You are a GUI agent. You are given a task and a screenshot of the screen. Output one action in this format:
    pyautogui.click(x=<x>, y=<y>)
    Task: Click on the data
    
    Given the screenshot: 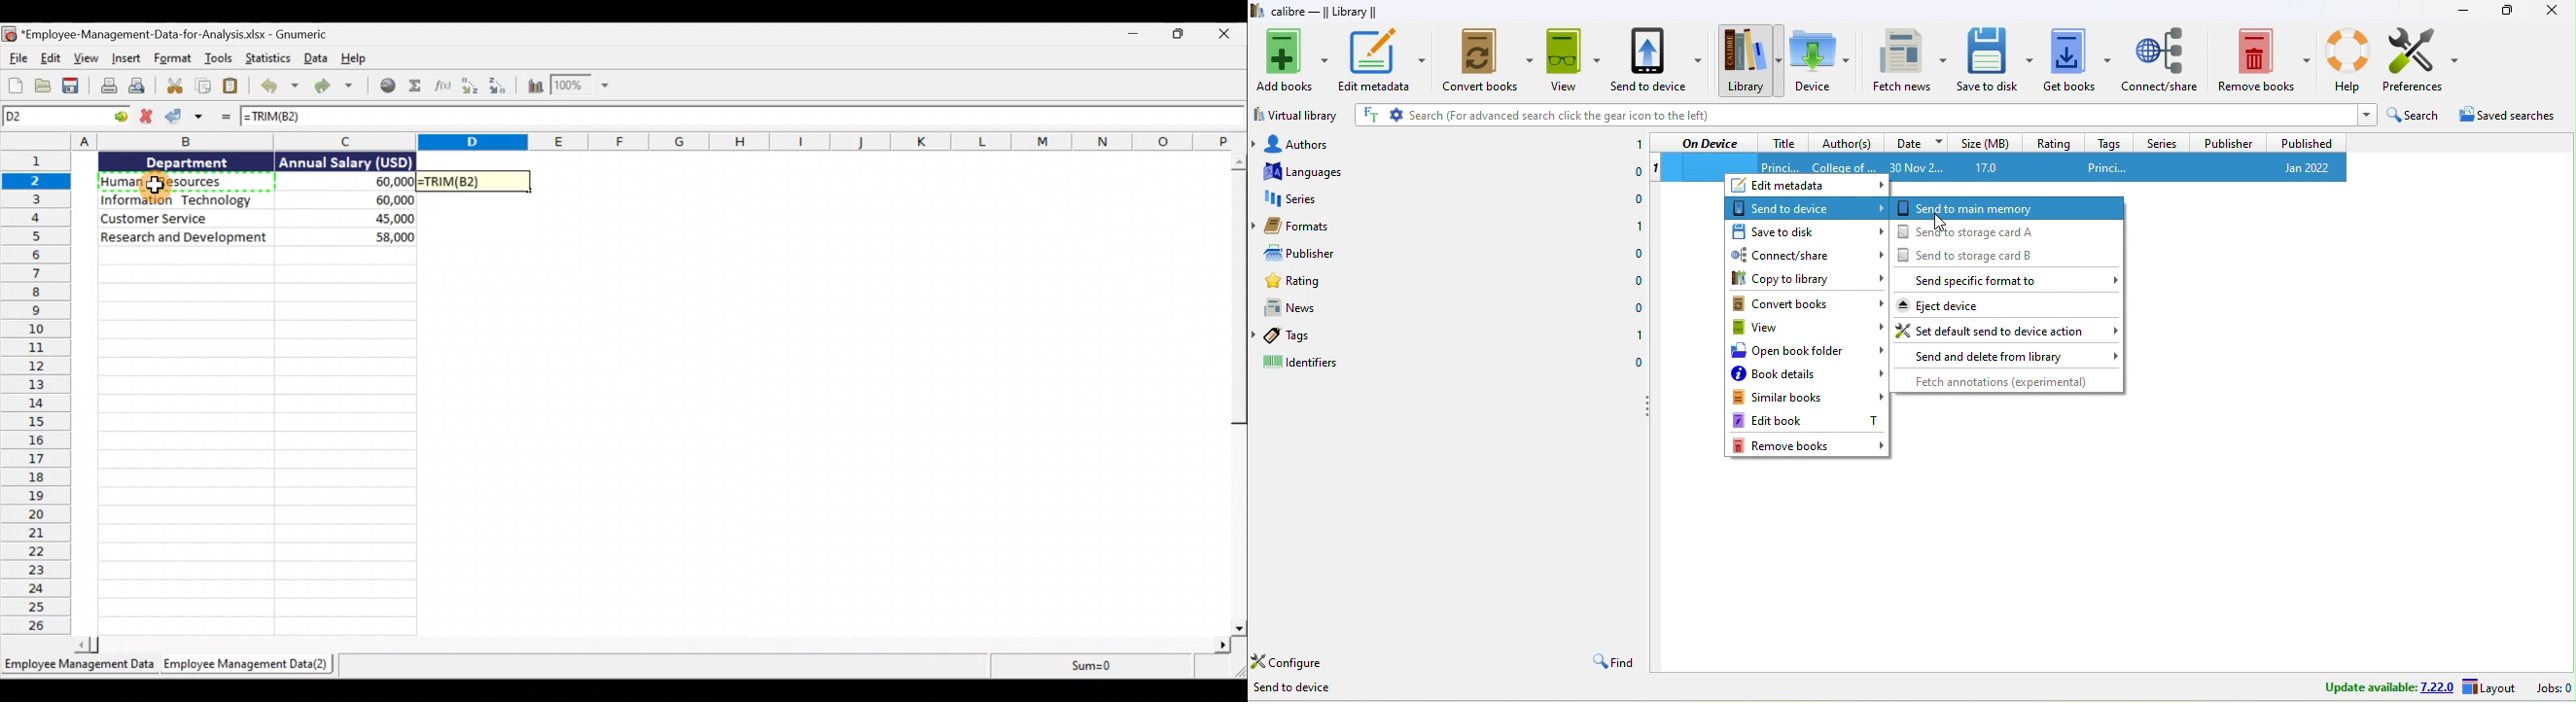 What is the action you would take?
    pyautogui.click(x=384, y=198)
    